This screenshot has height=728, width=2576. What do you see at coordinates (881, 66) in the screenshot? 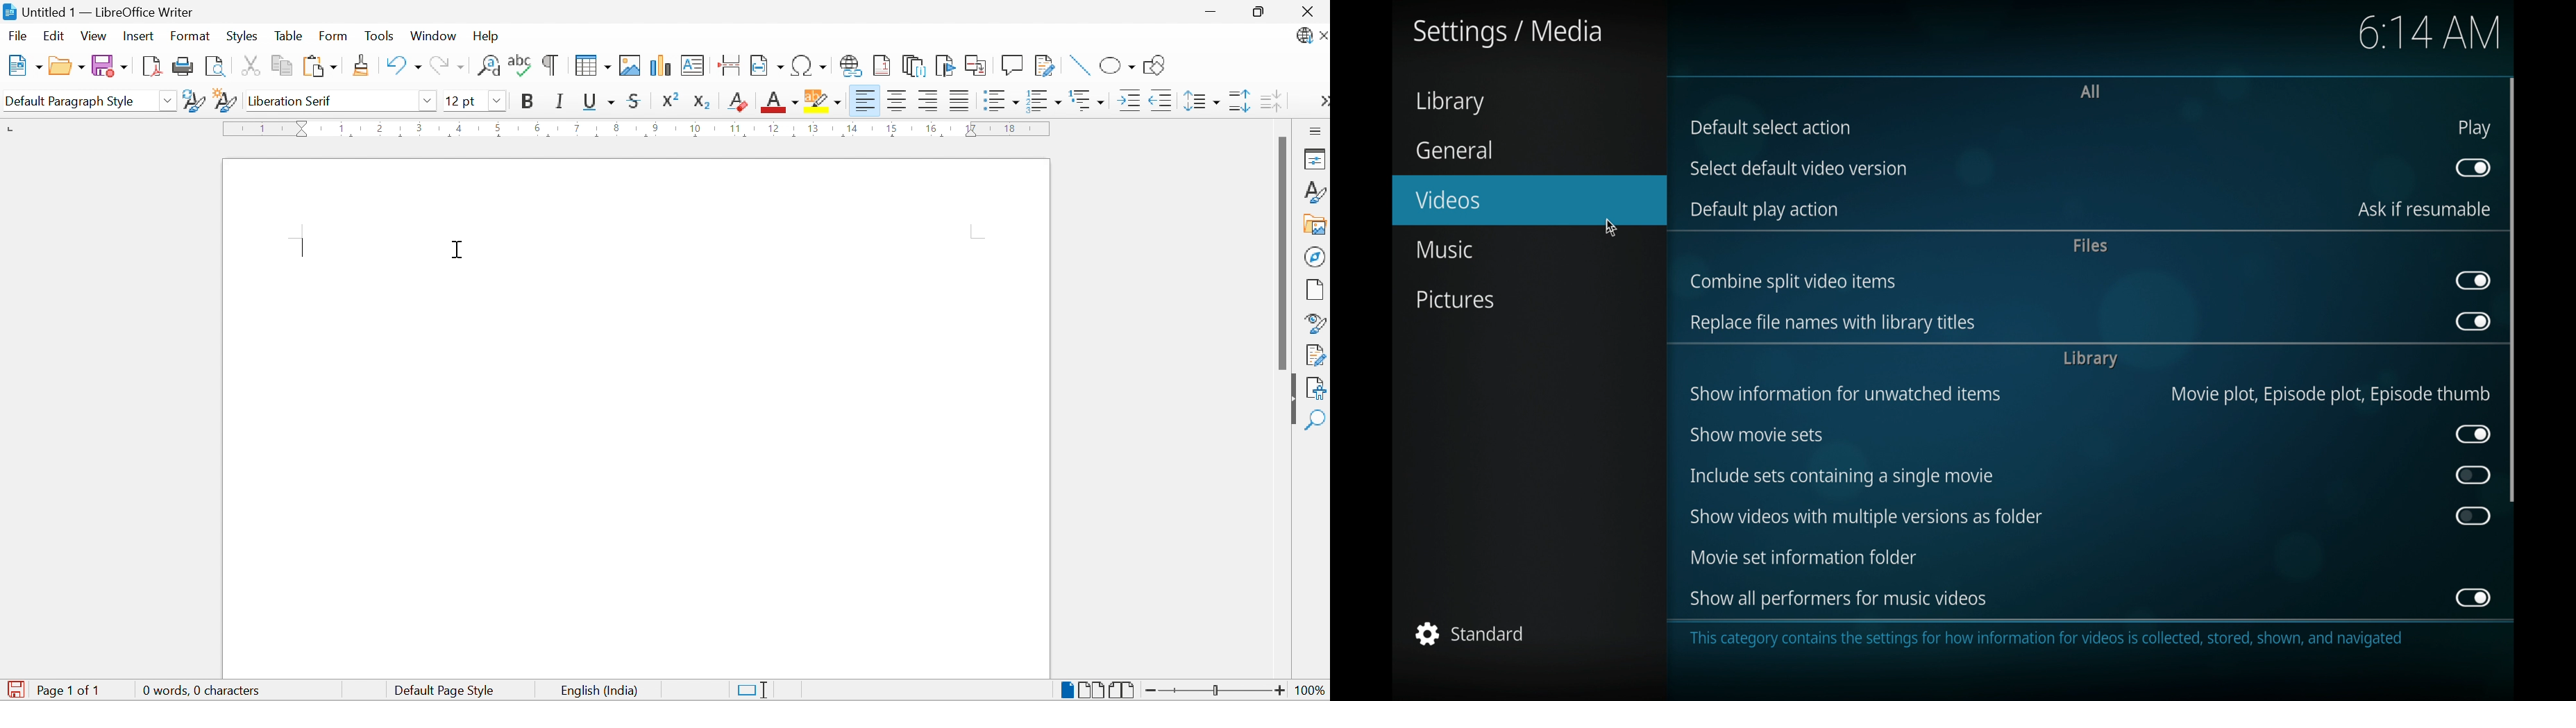
I see `Insert Footnote` at bounding box center [881, 66].